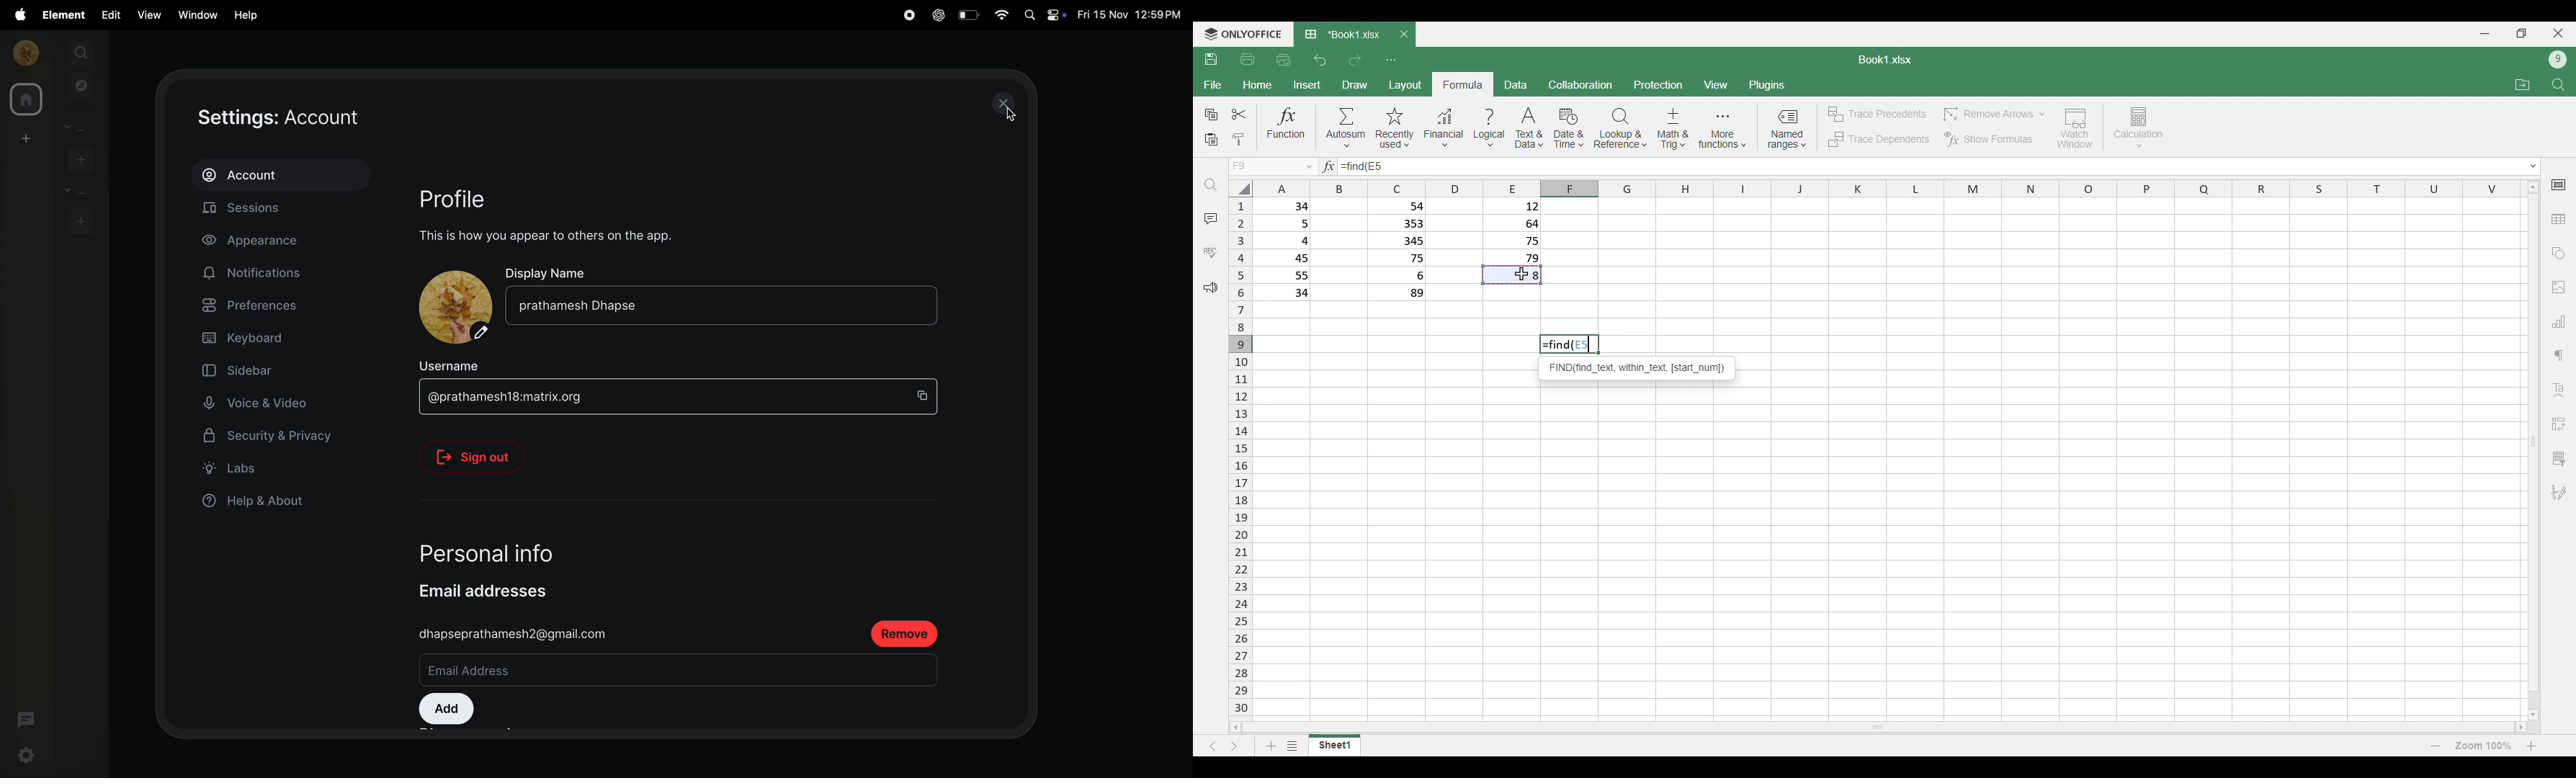  I want to click on explore, so click(81, 85).